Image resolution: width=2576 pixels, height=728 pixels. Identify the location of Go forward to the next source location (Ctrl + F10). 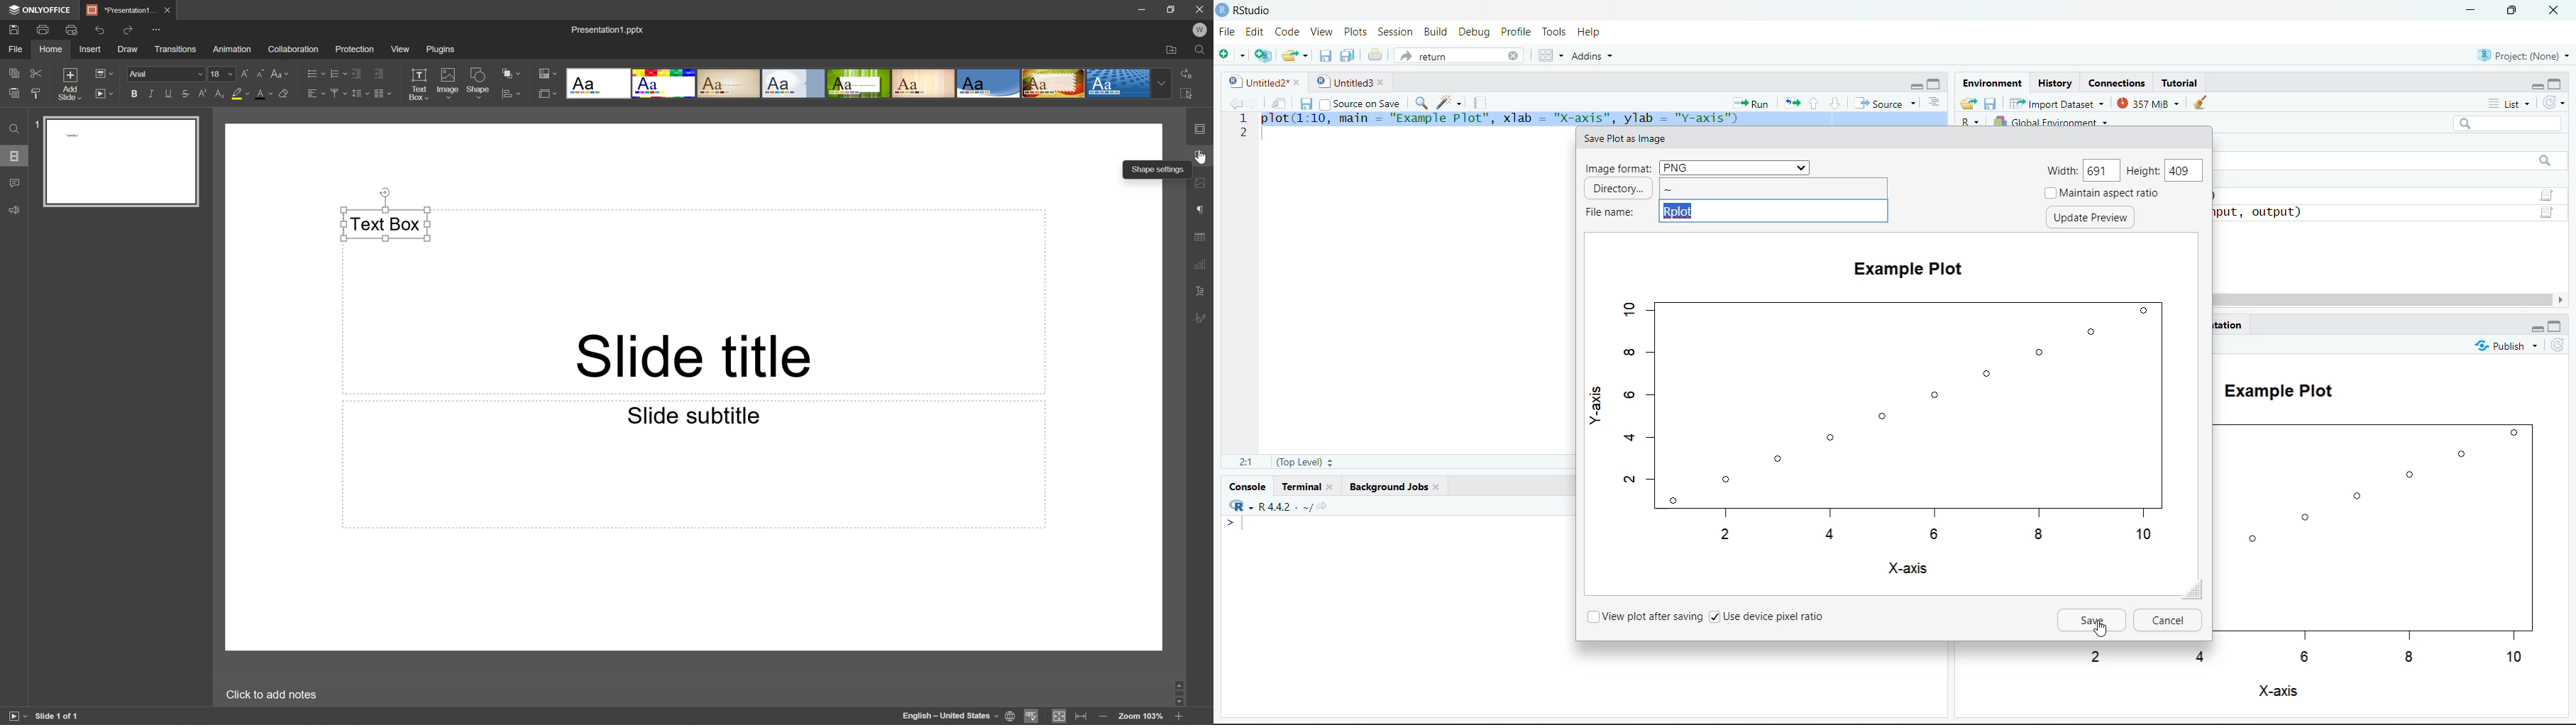
(1254, 101).